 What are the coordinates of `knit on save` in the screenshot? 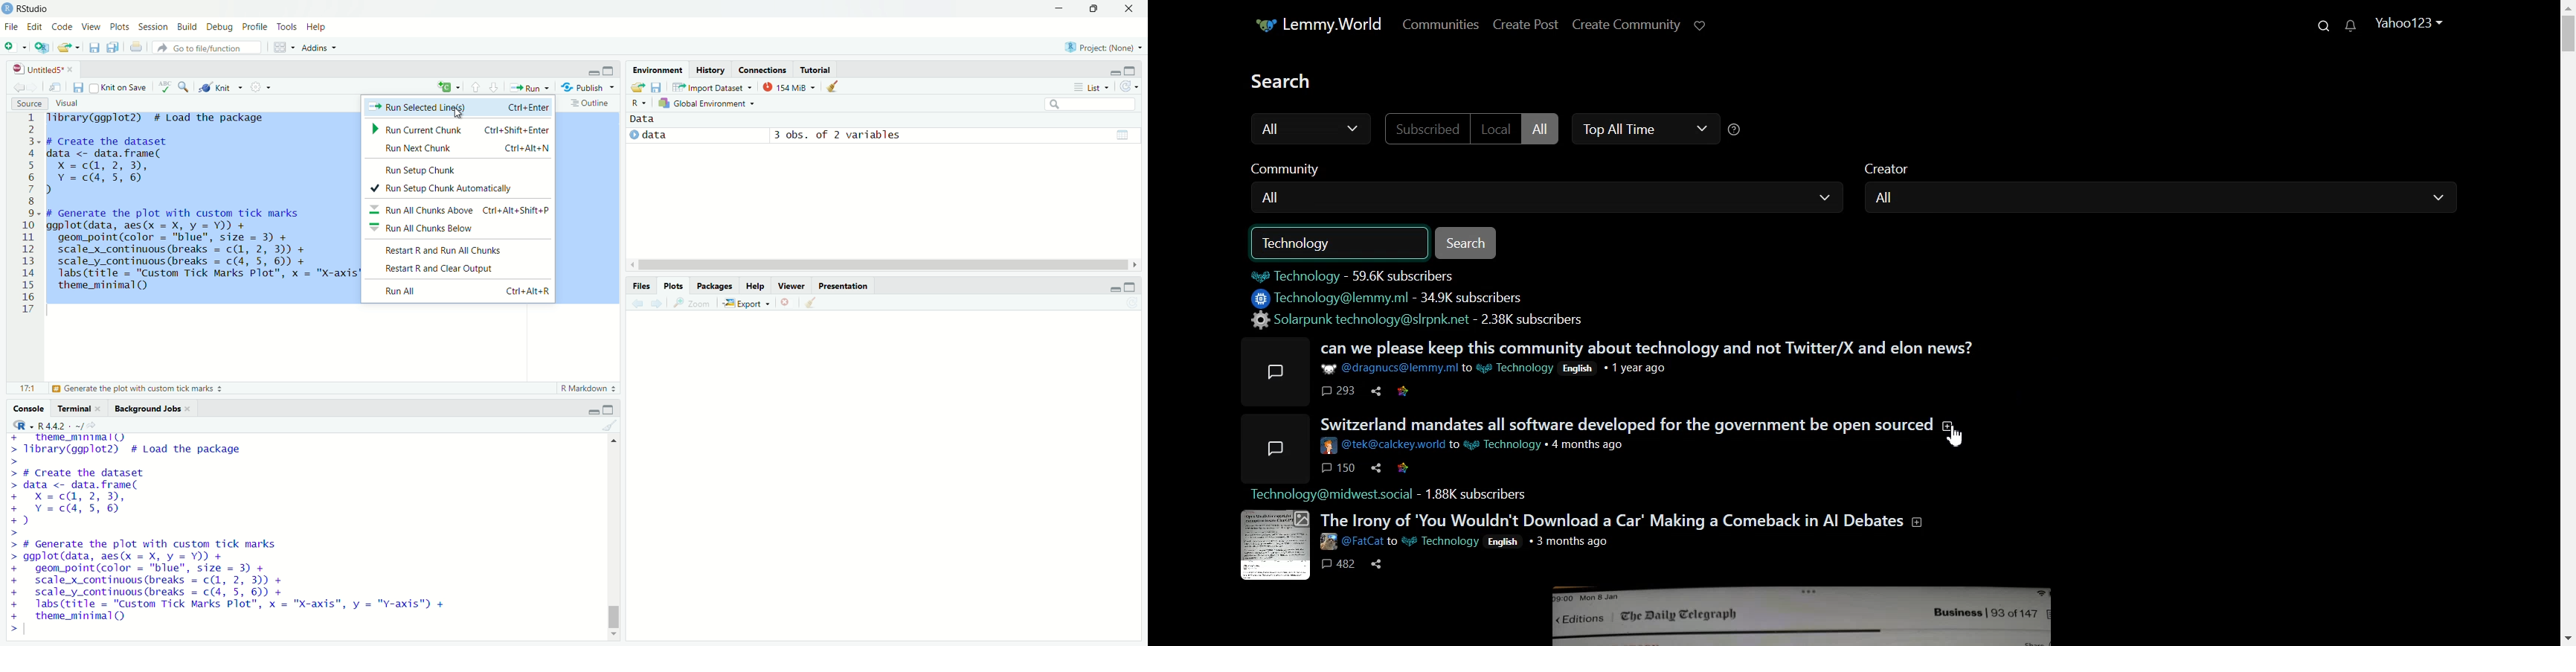 It's located at (122, 87).